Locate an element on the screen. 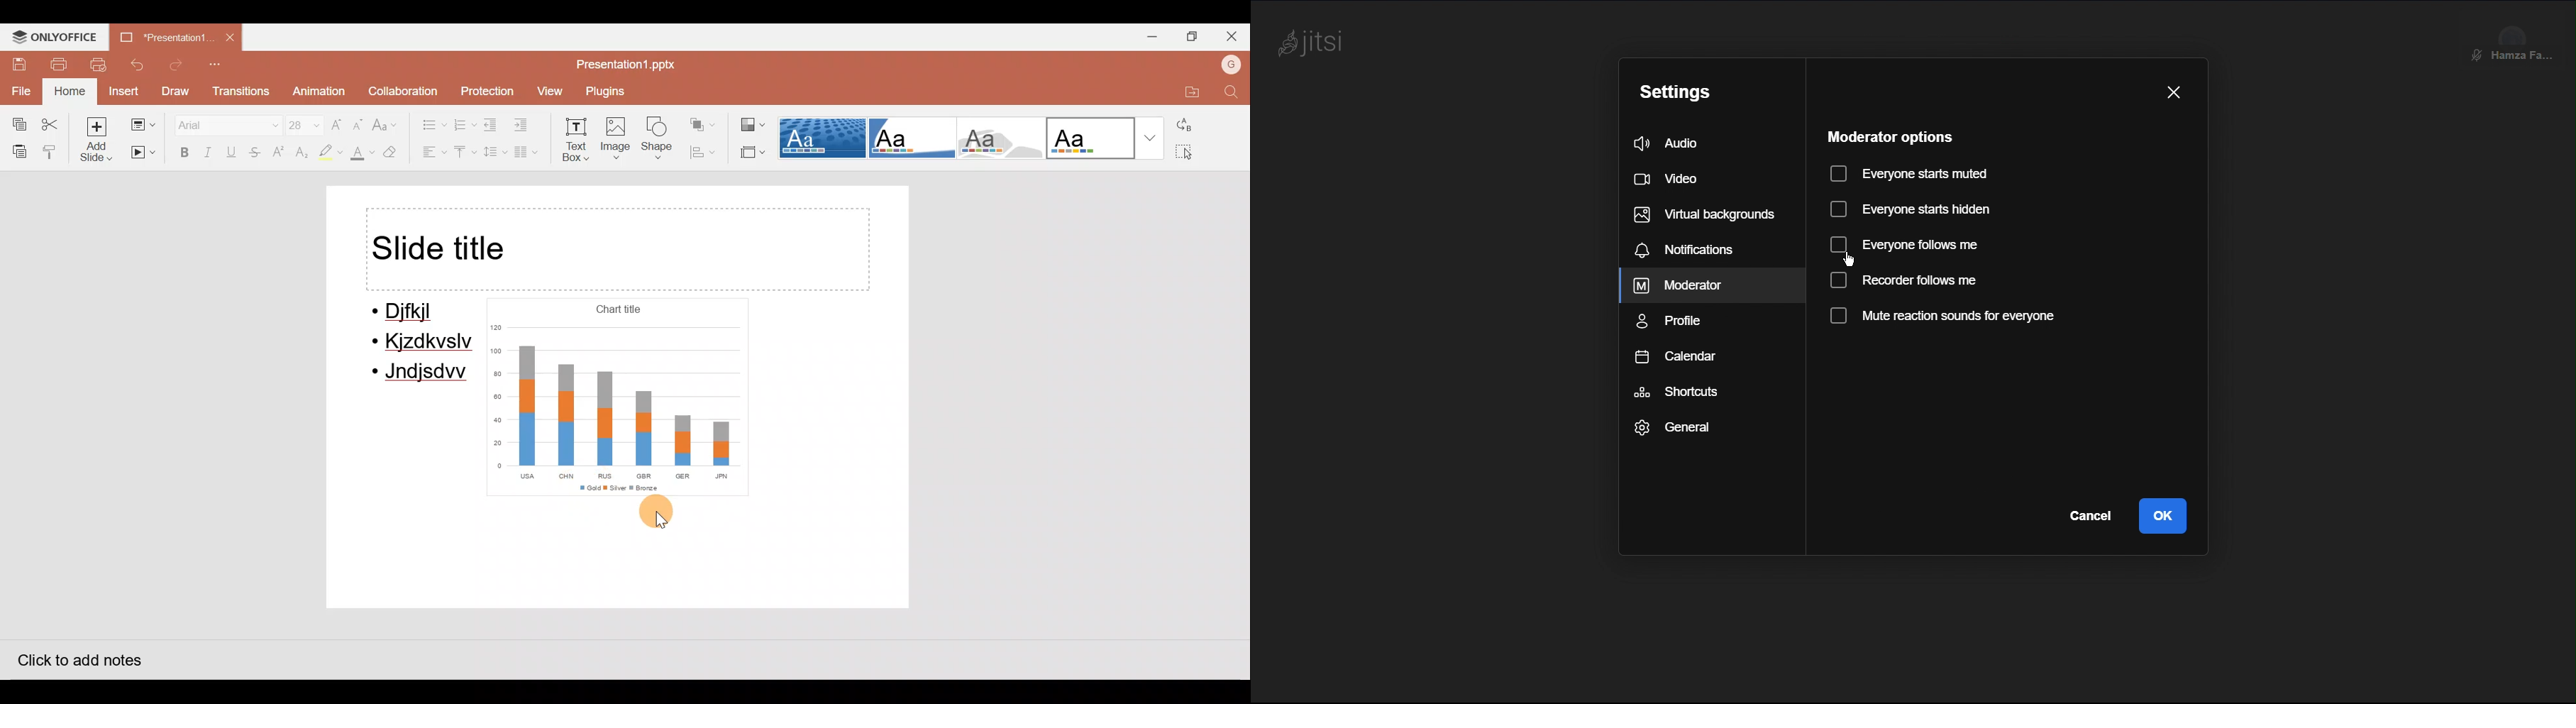 This screenshot has height=728, width=2576. Presentation1. is located at coordinates (165, 36).